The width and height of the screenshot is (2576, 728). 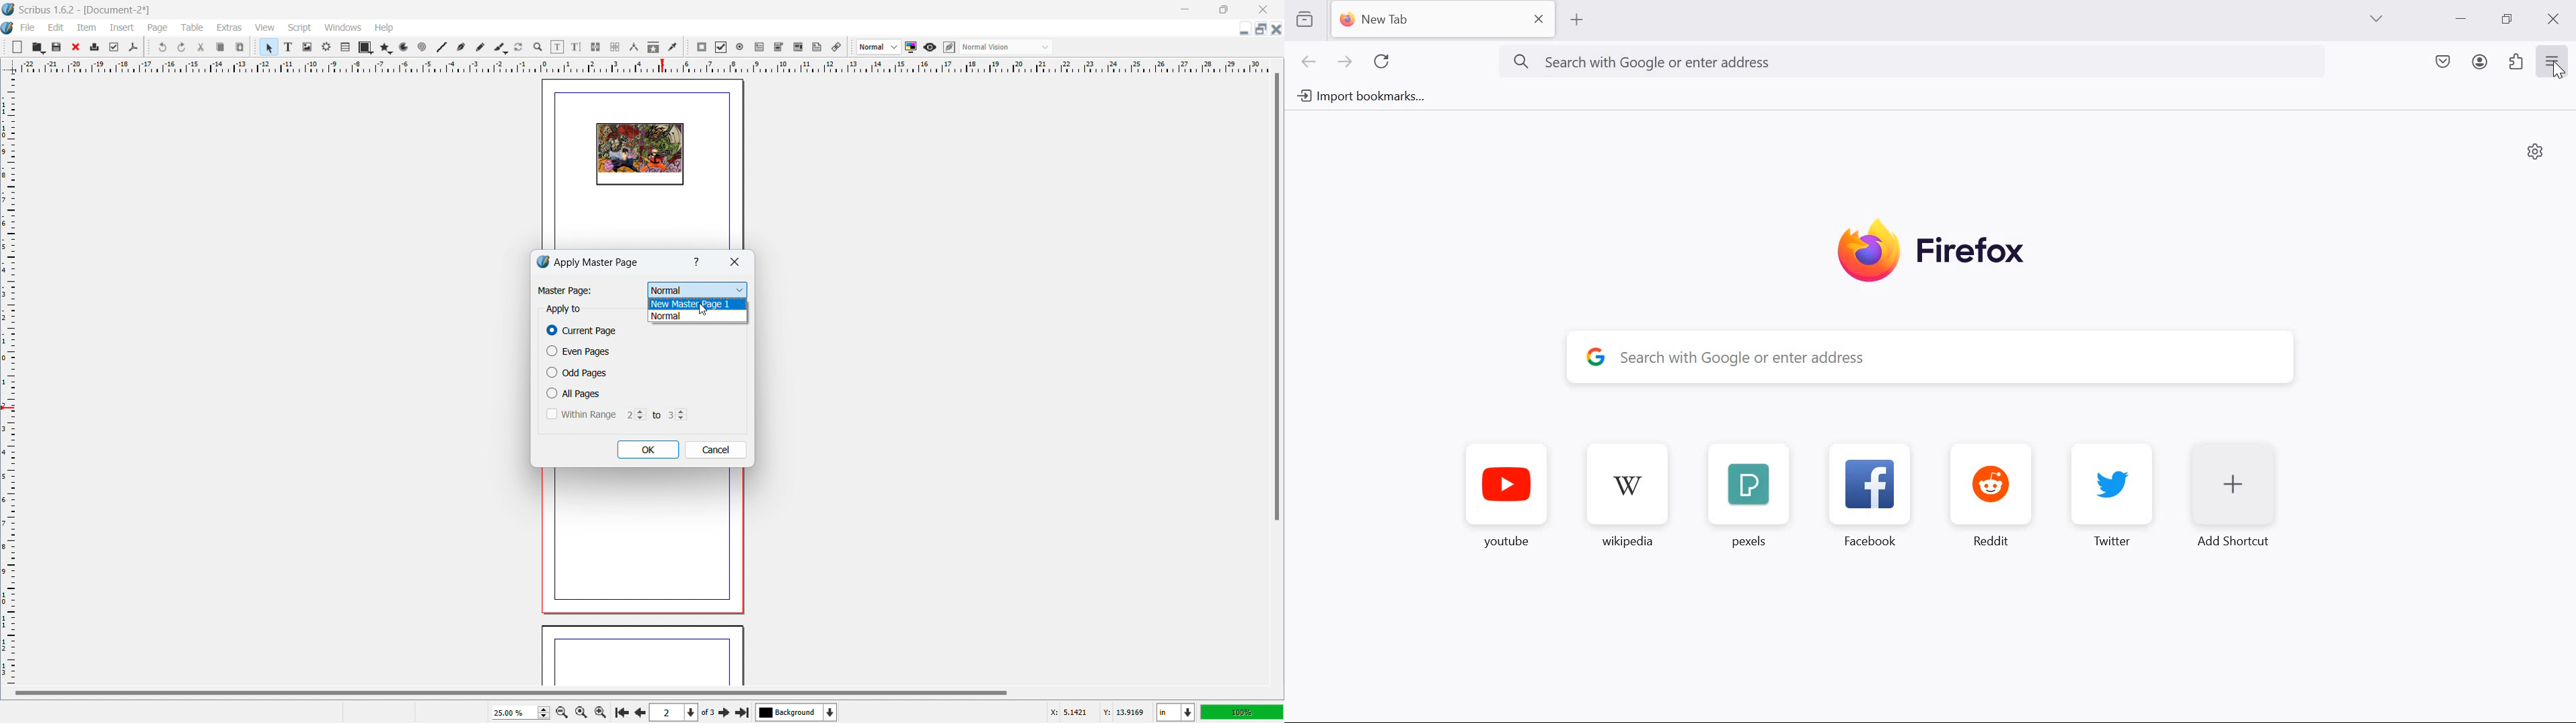 I want to click on logo, so click(x=9, y=9).